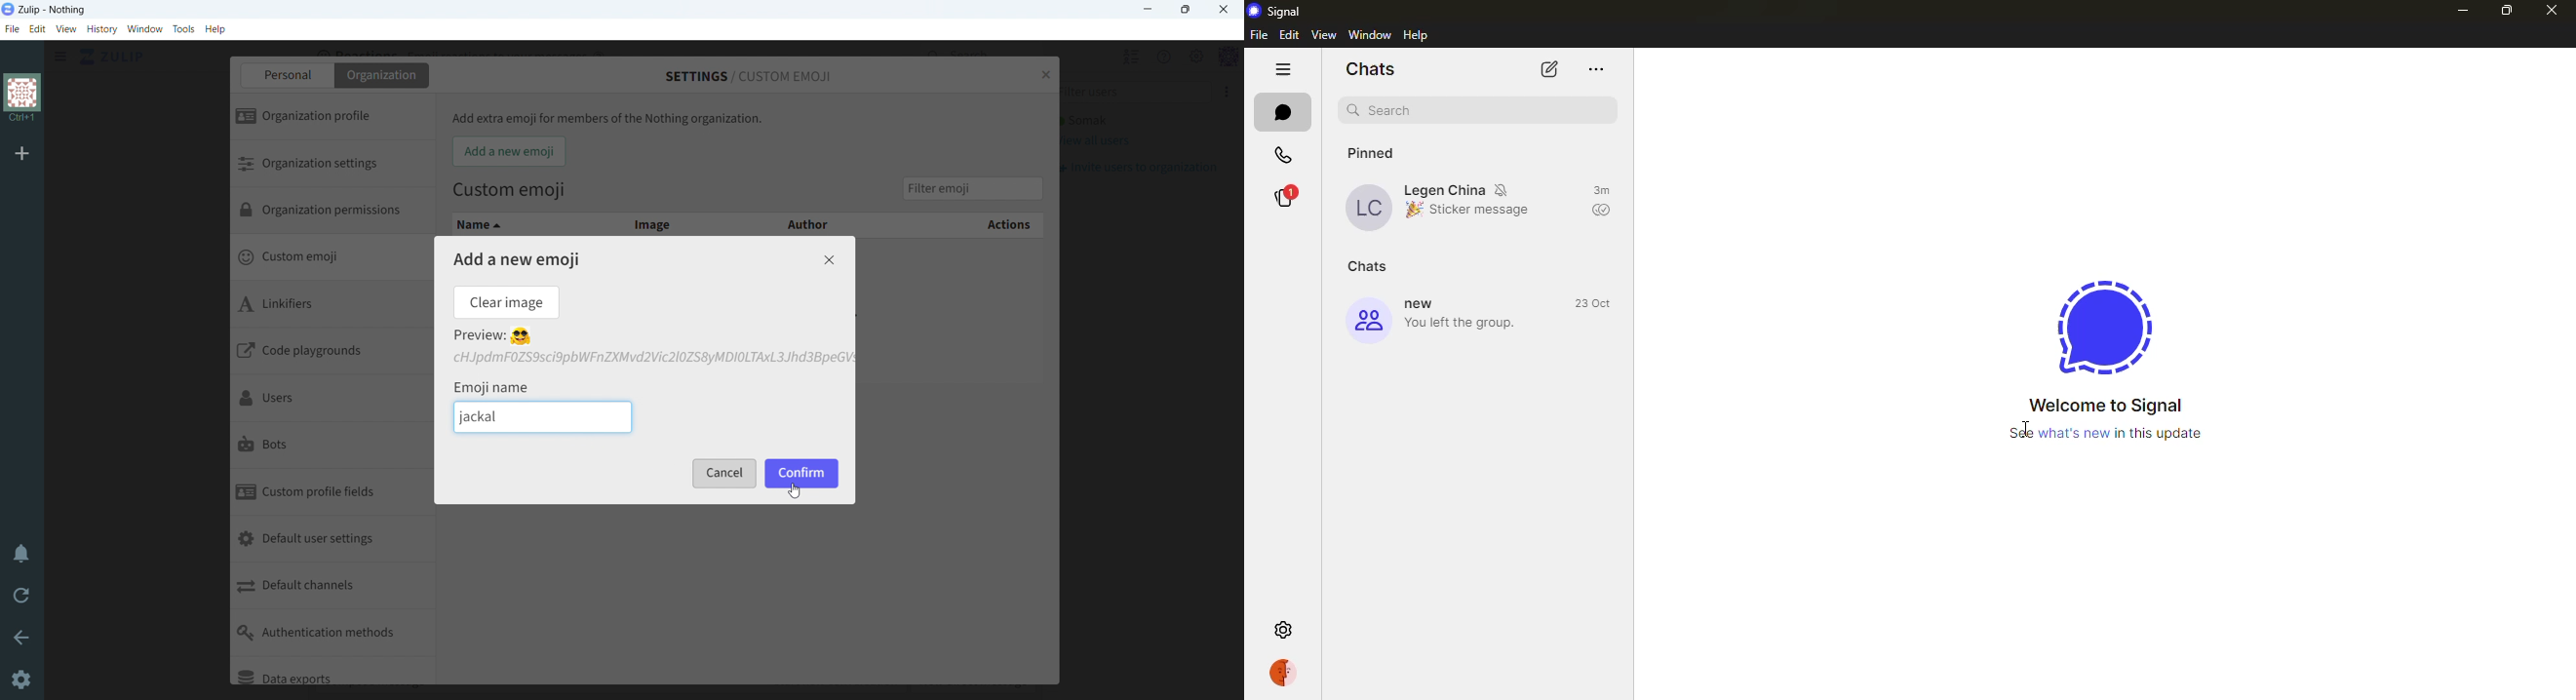  Describe the element at coordinates (1506, 188) in the screenshot. I see `mute notifications` at that location.